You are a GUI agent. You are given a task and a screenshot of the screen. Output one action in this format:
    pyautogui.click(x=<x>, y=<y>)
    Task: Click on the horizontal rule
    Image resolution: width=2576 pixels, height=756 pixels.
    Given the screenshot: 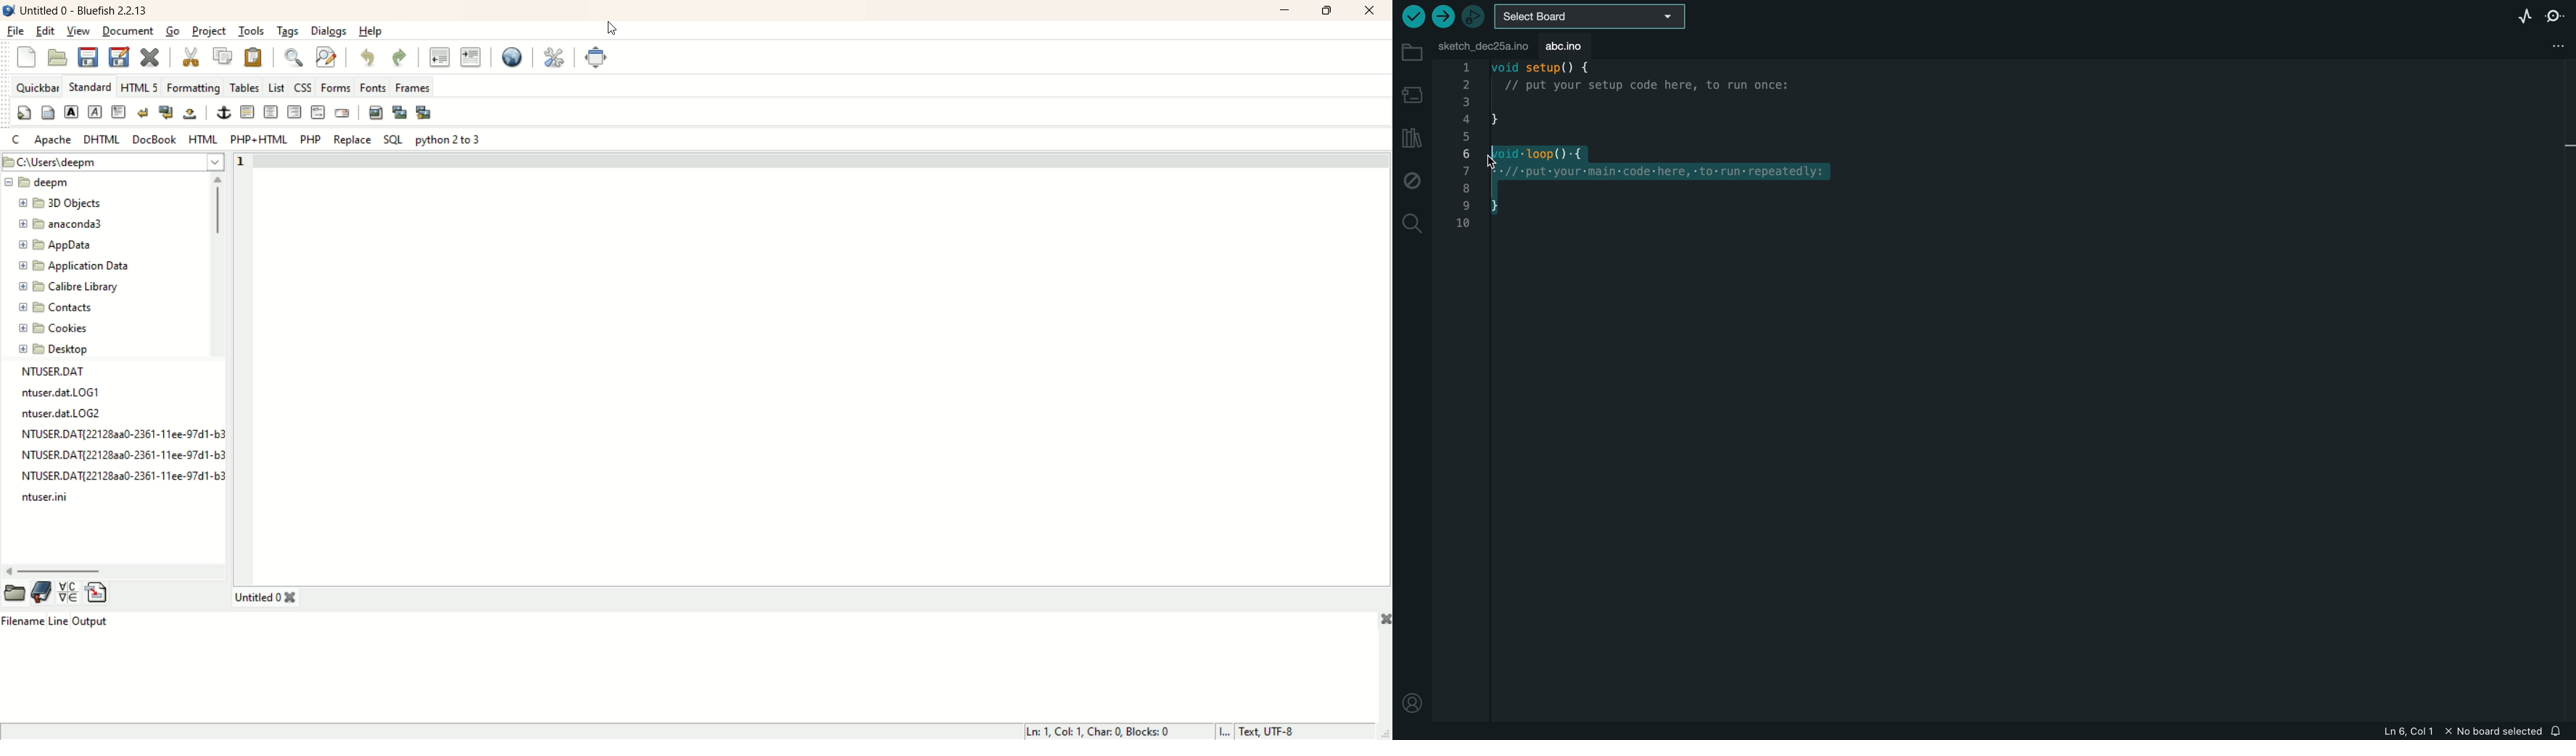 What is the action you would take?
    pyautogui.click(x=247, y=112)
    